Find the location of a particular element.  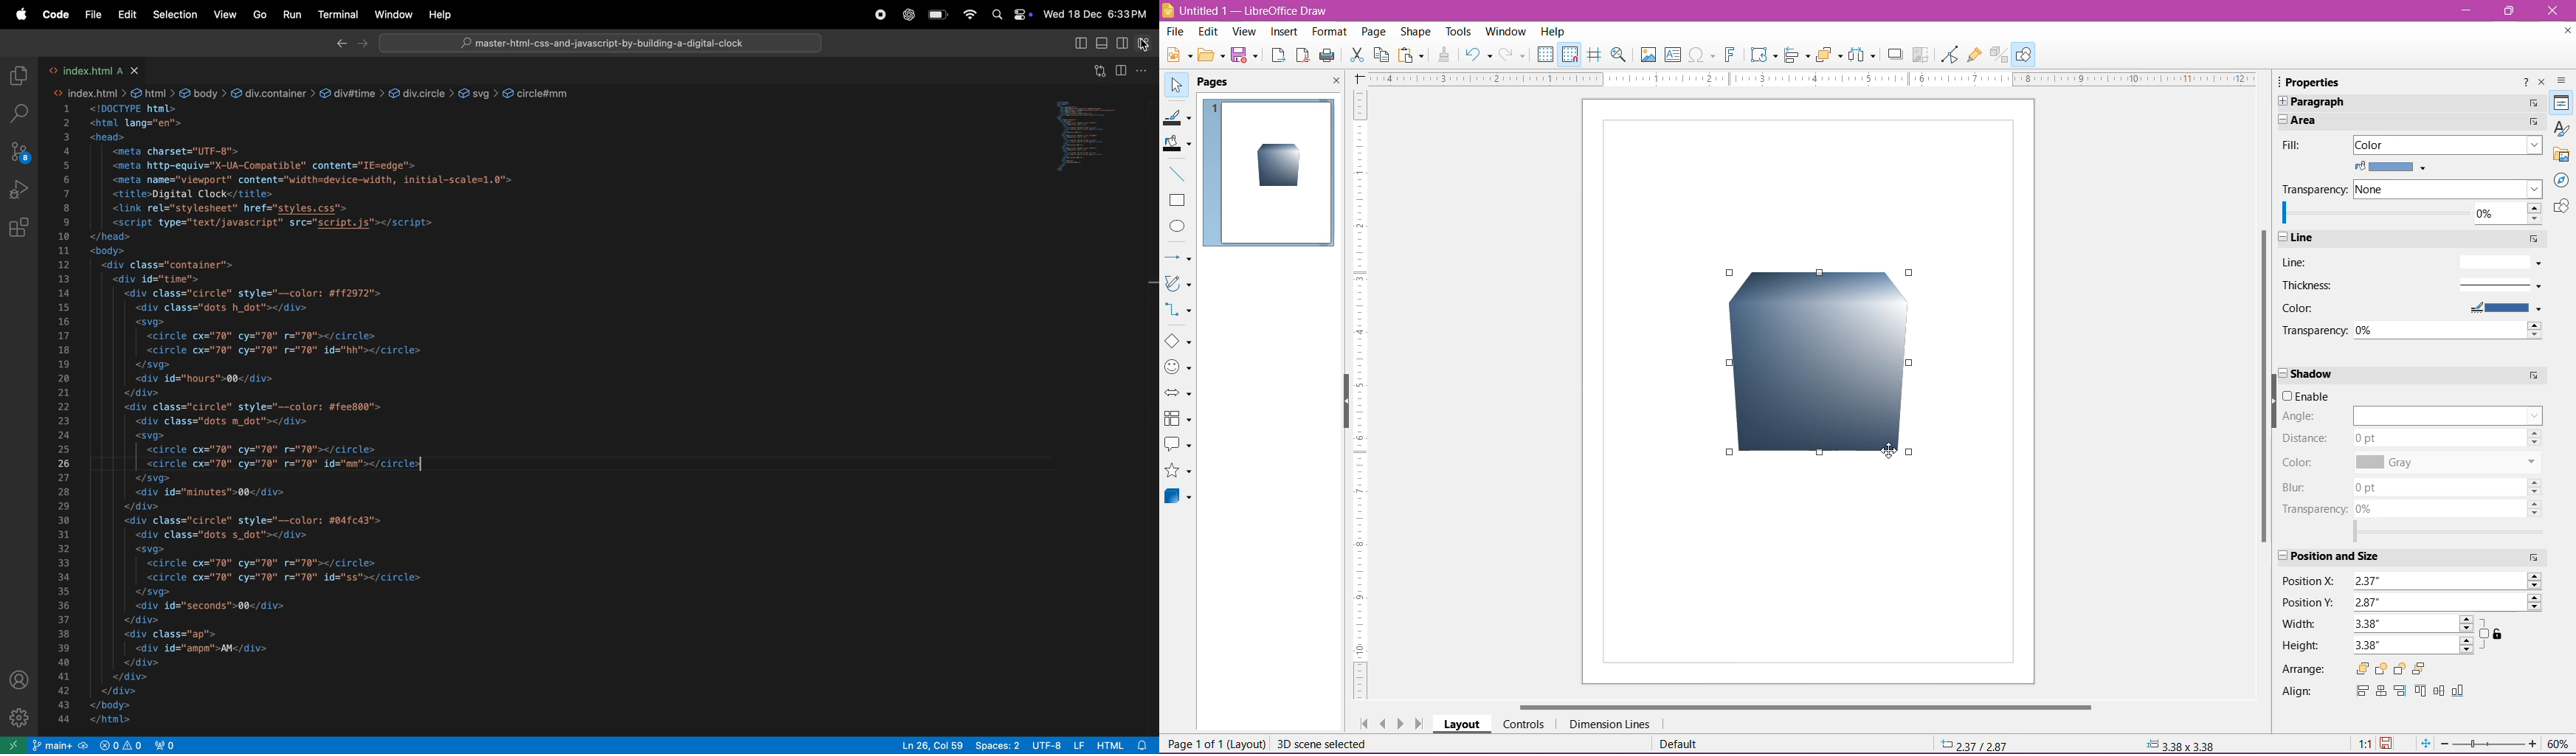

Snap to Grid is located at coordinates (1569, 53).